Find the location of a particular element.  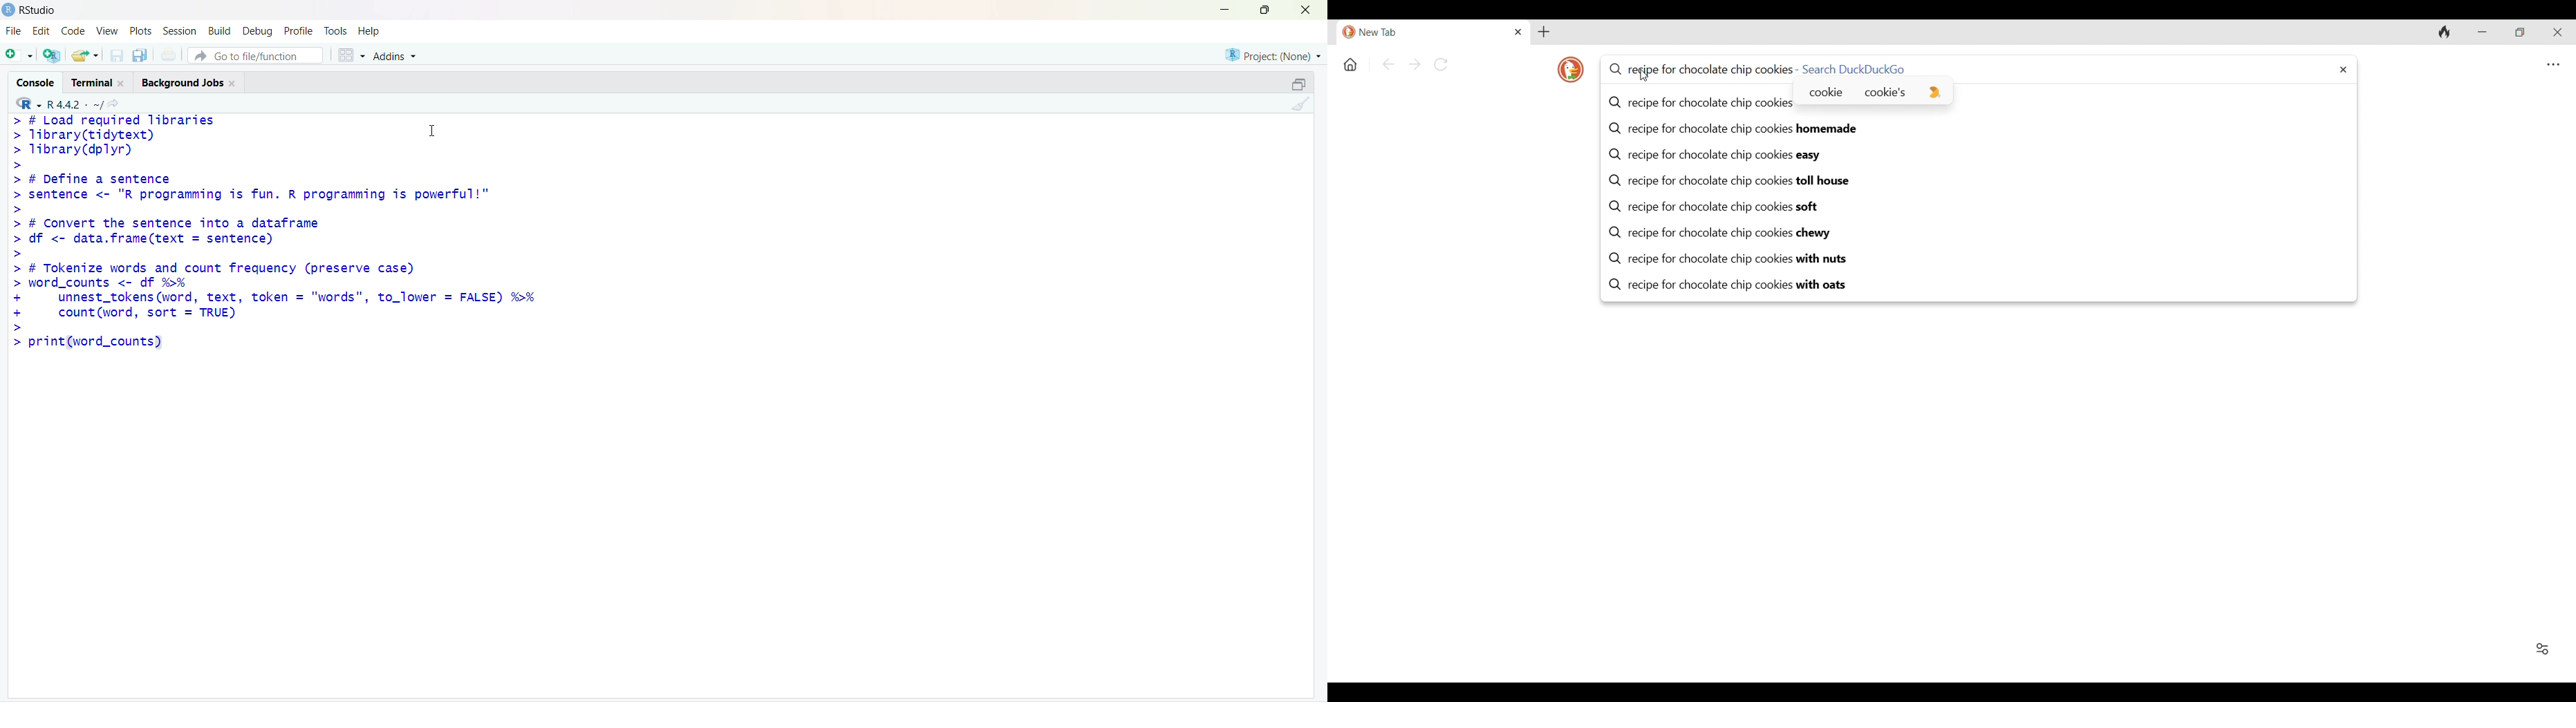

collapse is located at coordinates (1300, 84).